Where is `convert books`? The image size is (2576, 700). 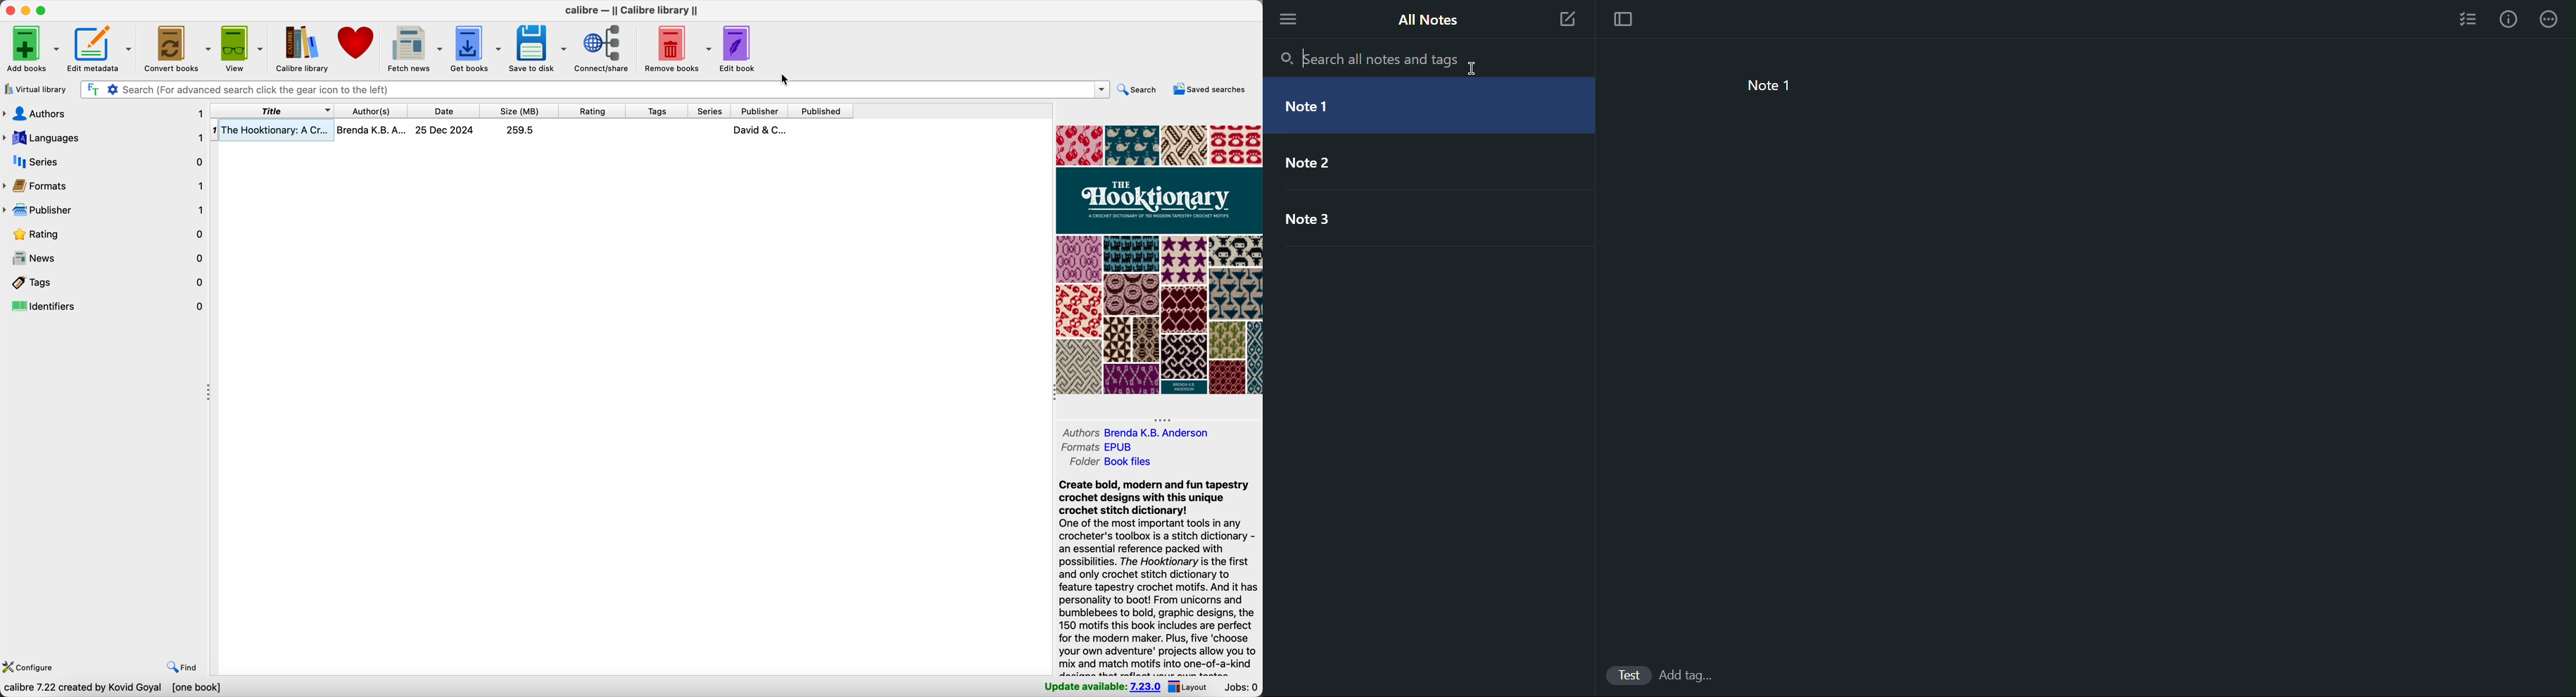 convert books is located at coordinates (177, 48).